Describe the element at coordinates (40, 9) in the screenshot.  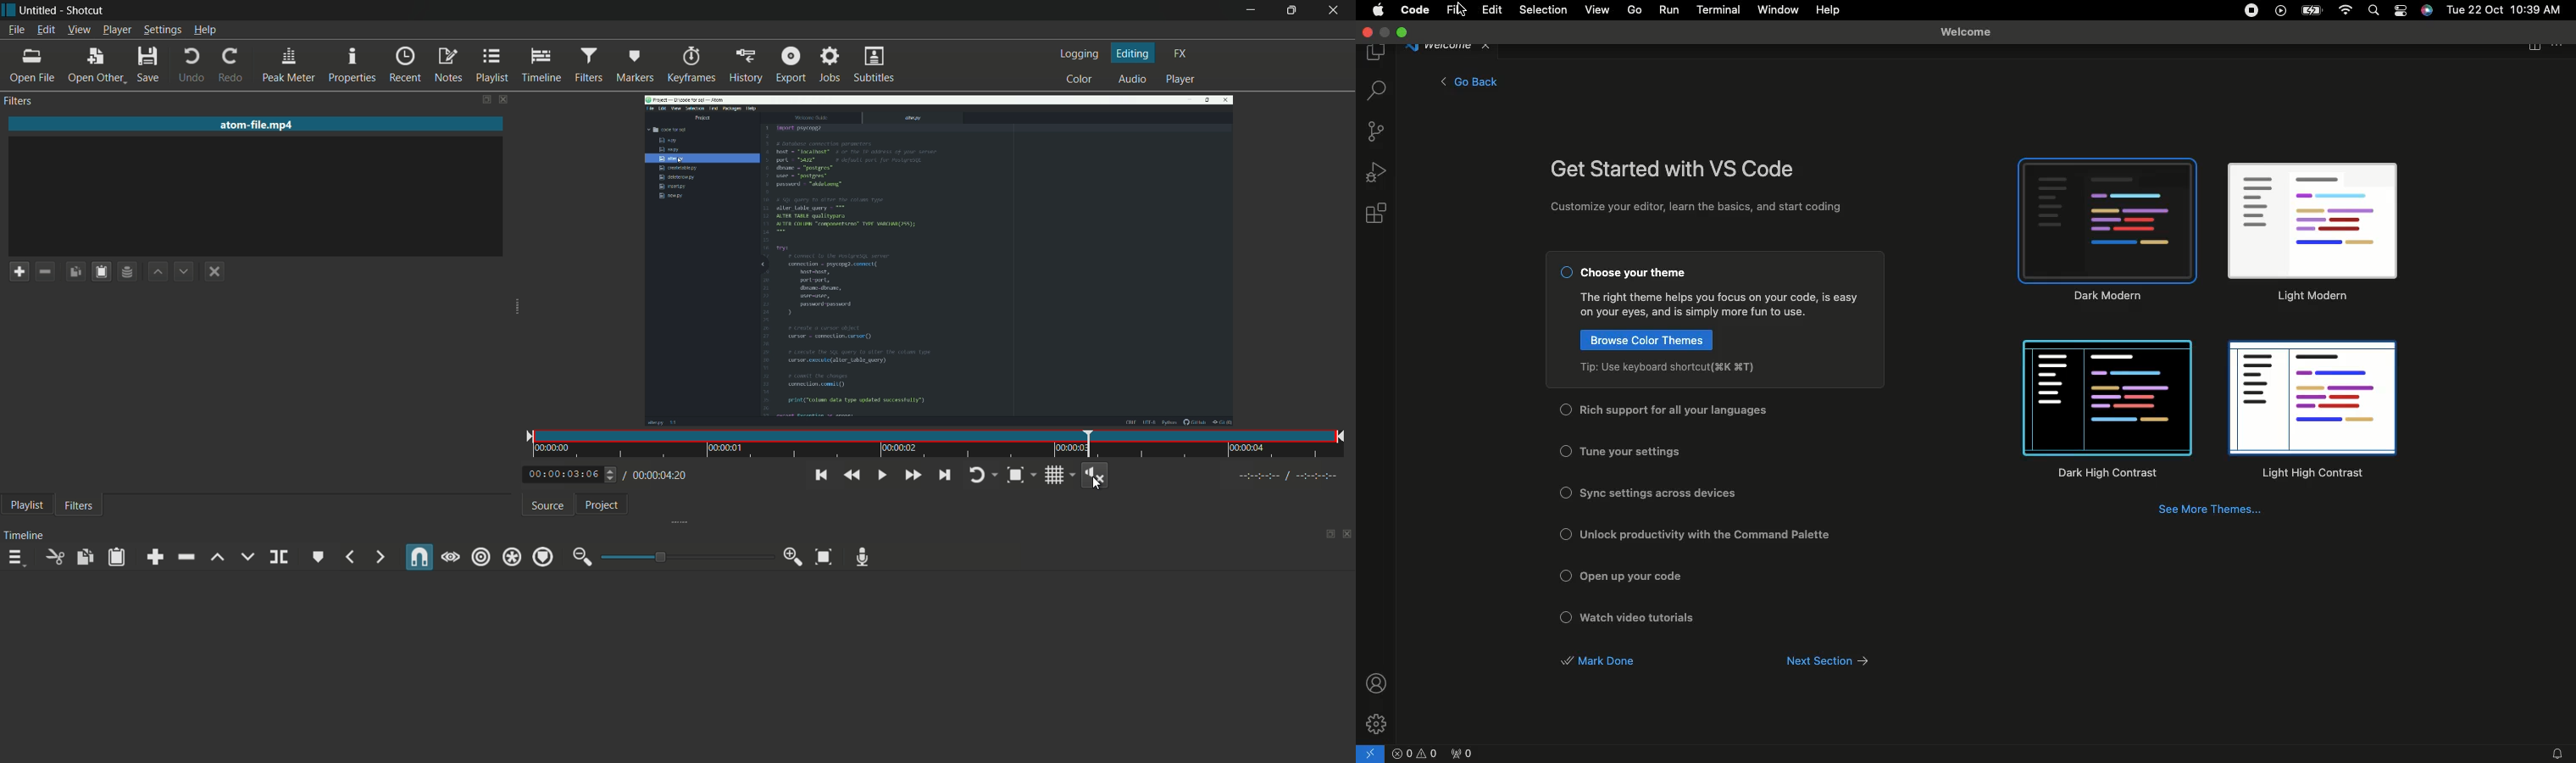
I see `Untitled` at that location.